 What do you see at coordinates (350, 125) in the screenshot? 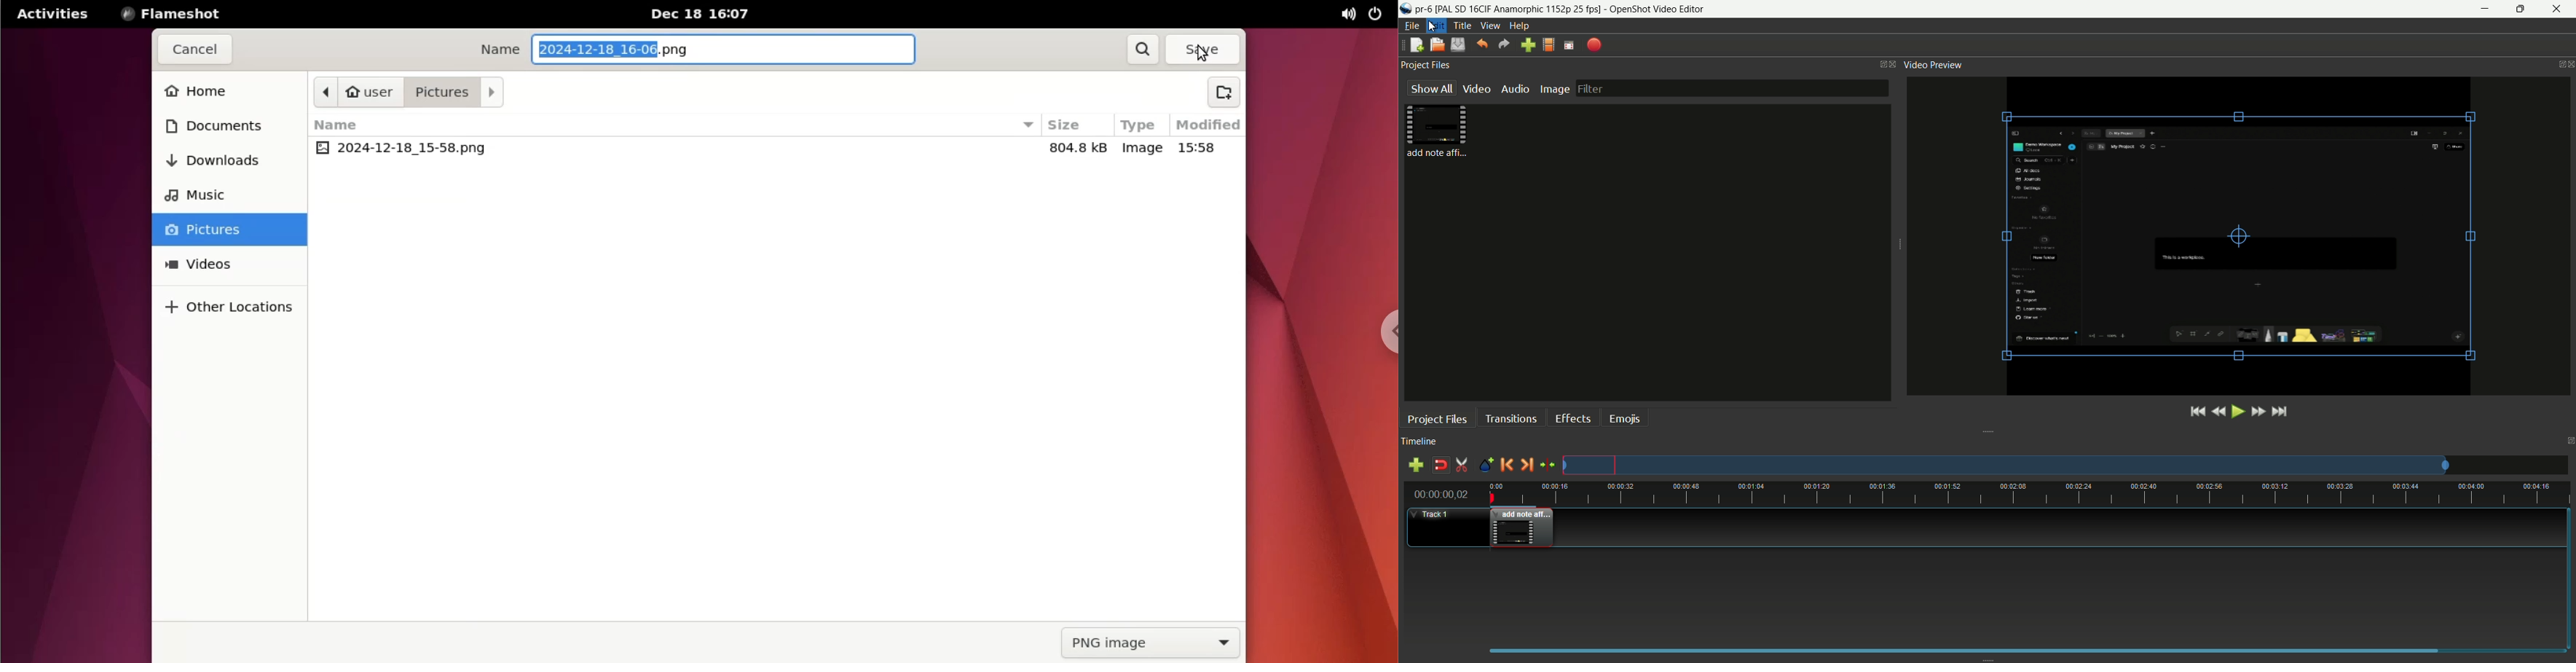
I see `name label` at bounding box center [350, 125].